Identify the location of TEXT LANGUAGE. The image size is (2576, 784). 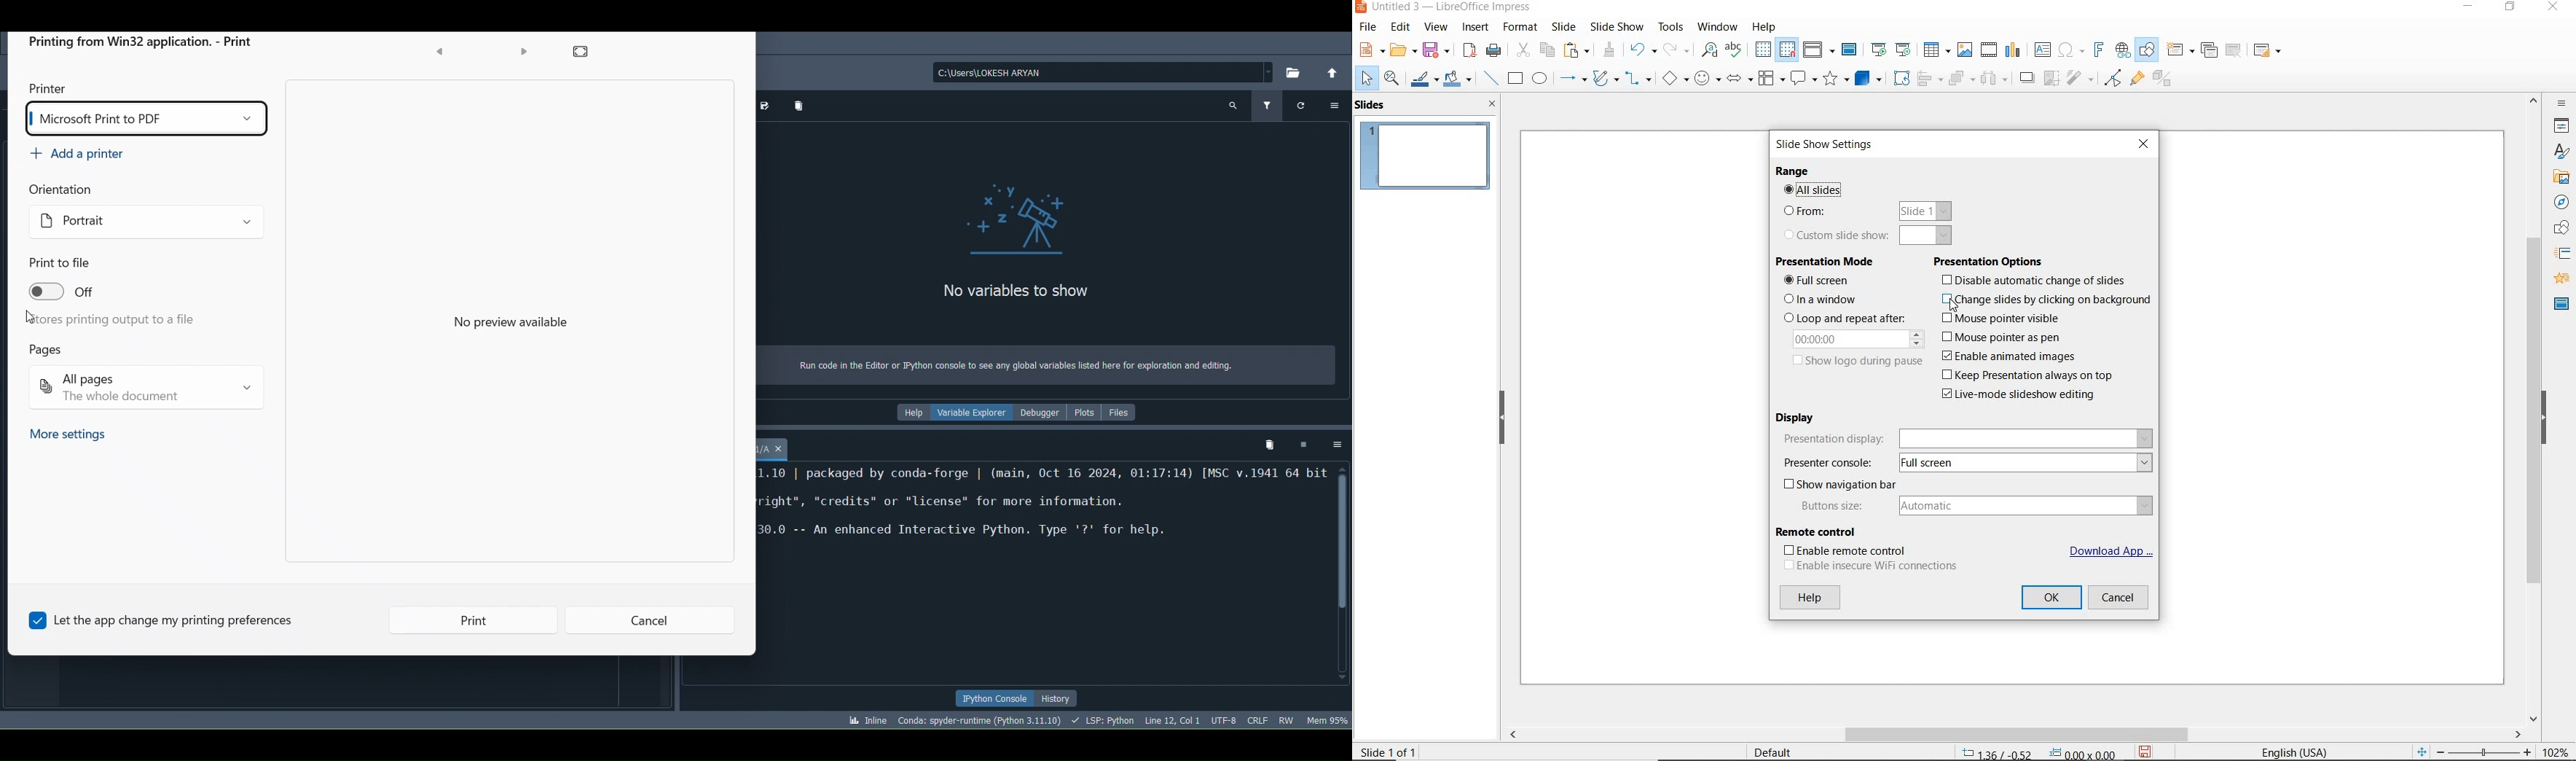
(2295, 750).